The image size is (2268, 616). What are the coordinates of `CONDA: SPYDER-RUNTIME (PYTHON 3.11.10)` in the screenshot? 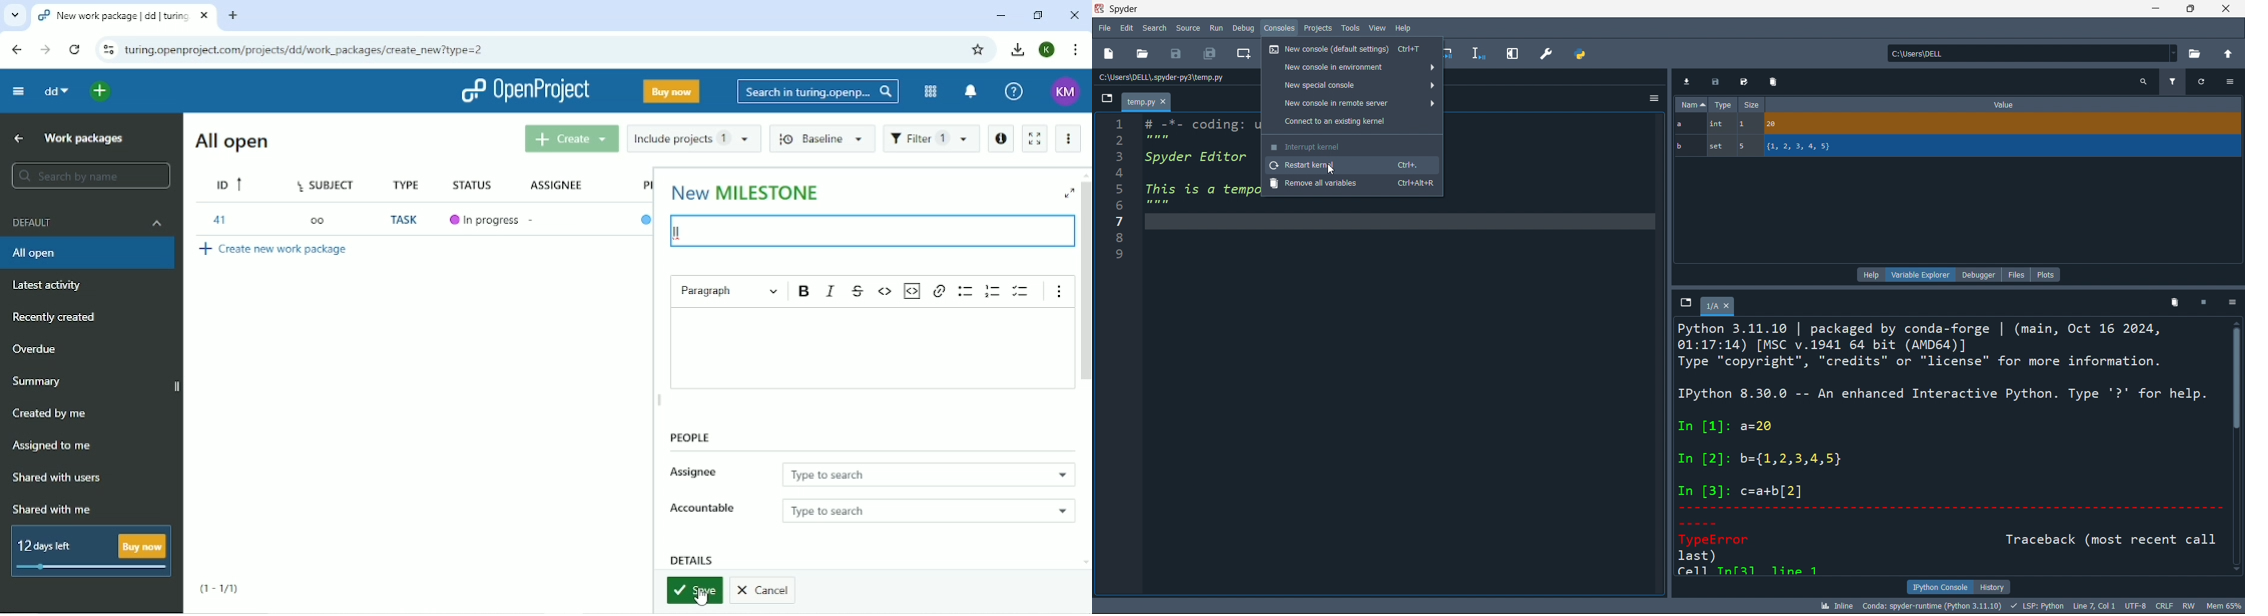 It's located at (1932, 605).